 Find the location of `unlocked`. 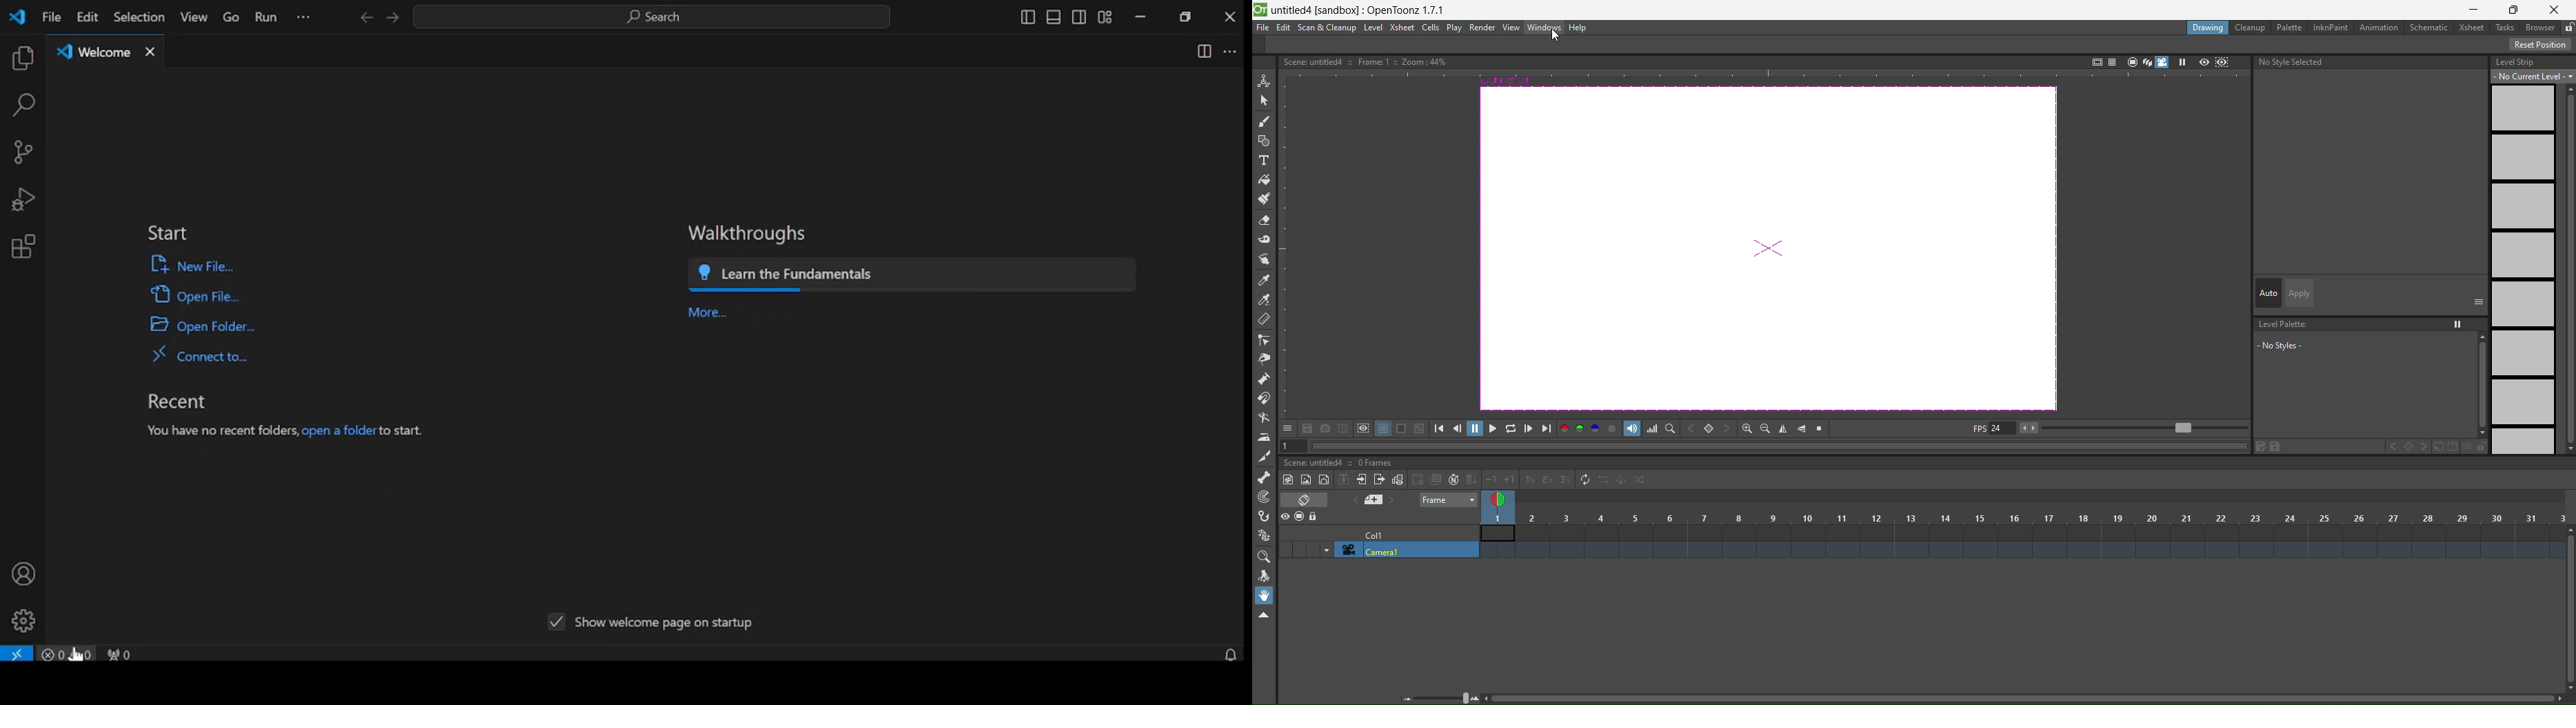

unlocked is located at coordinates (2568, 26).